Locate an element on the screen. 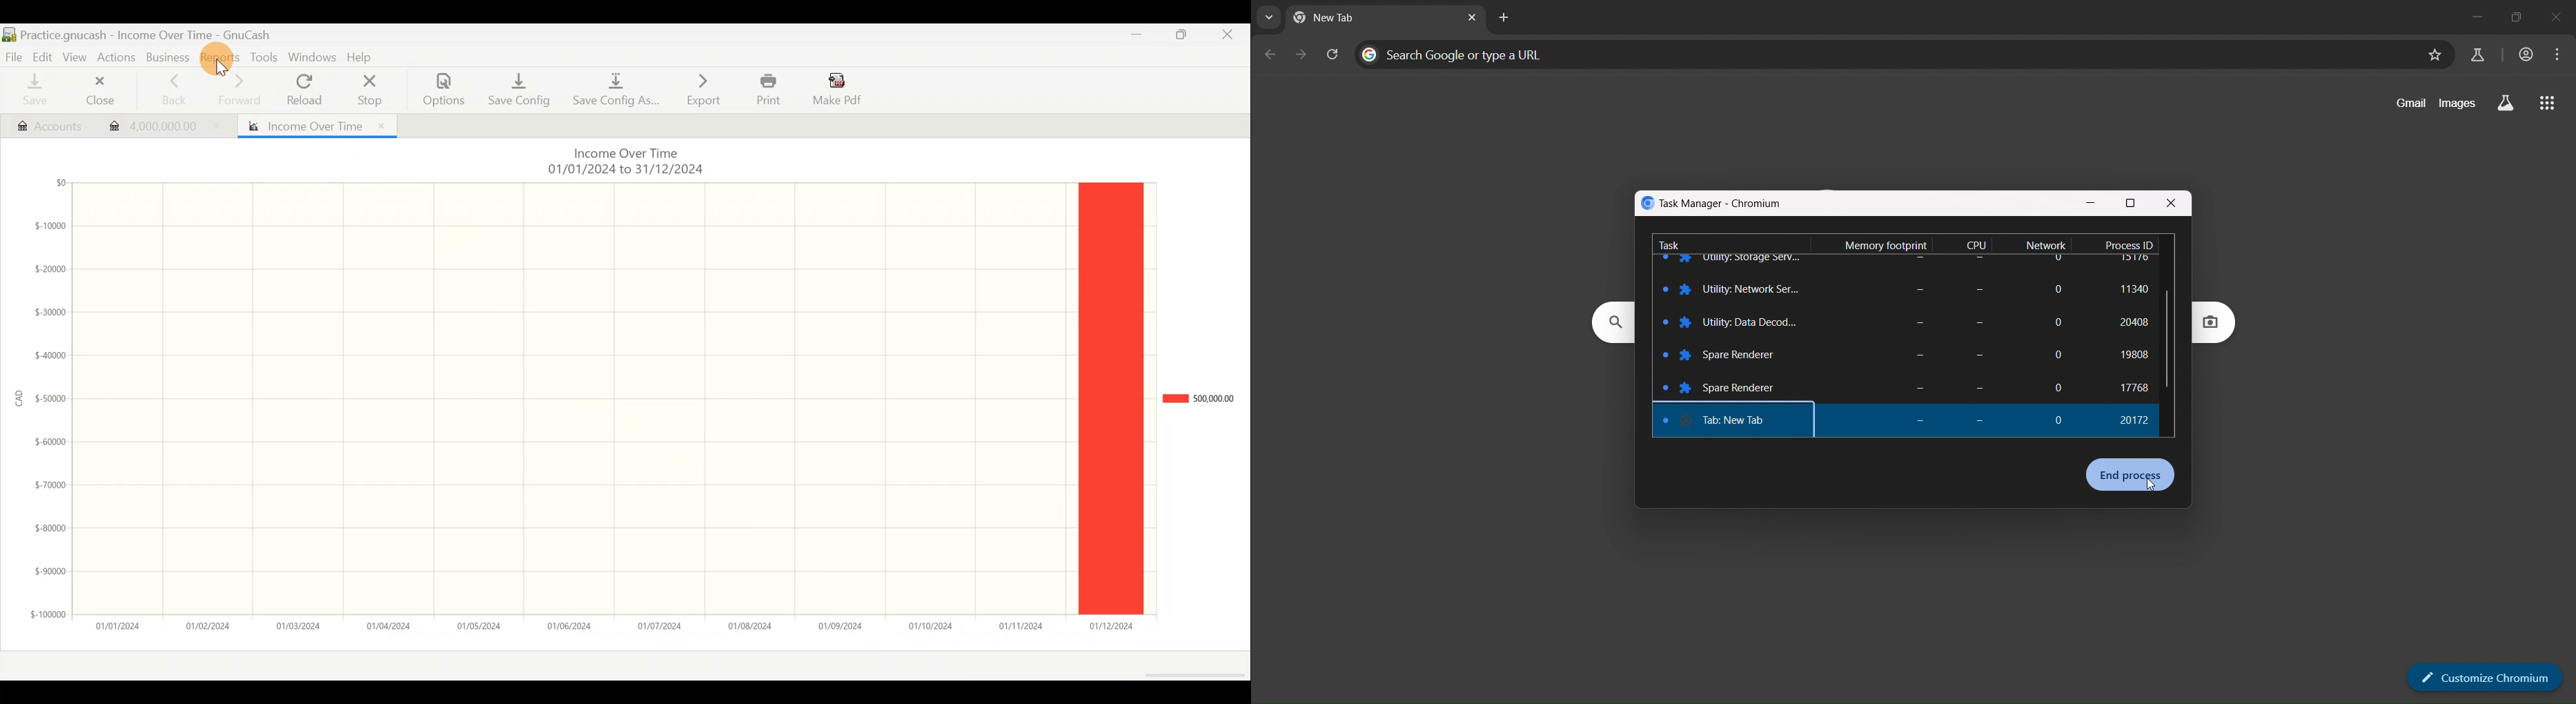 This screenshot has height=728, width=2576. Report is located at coordinates (311, 126).